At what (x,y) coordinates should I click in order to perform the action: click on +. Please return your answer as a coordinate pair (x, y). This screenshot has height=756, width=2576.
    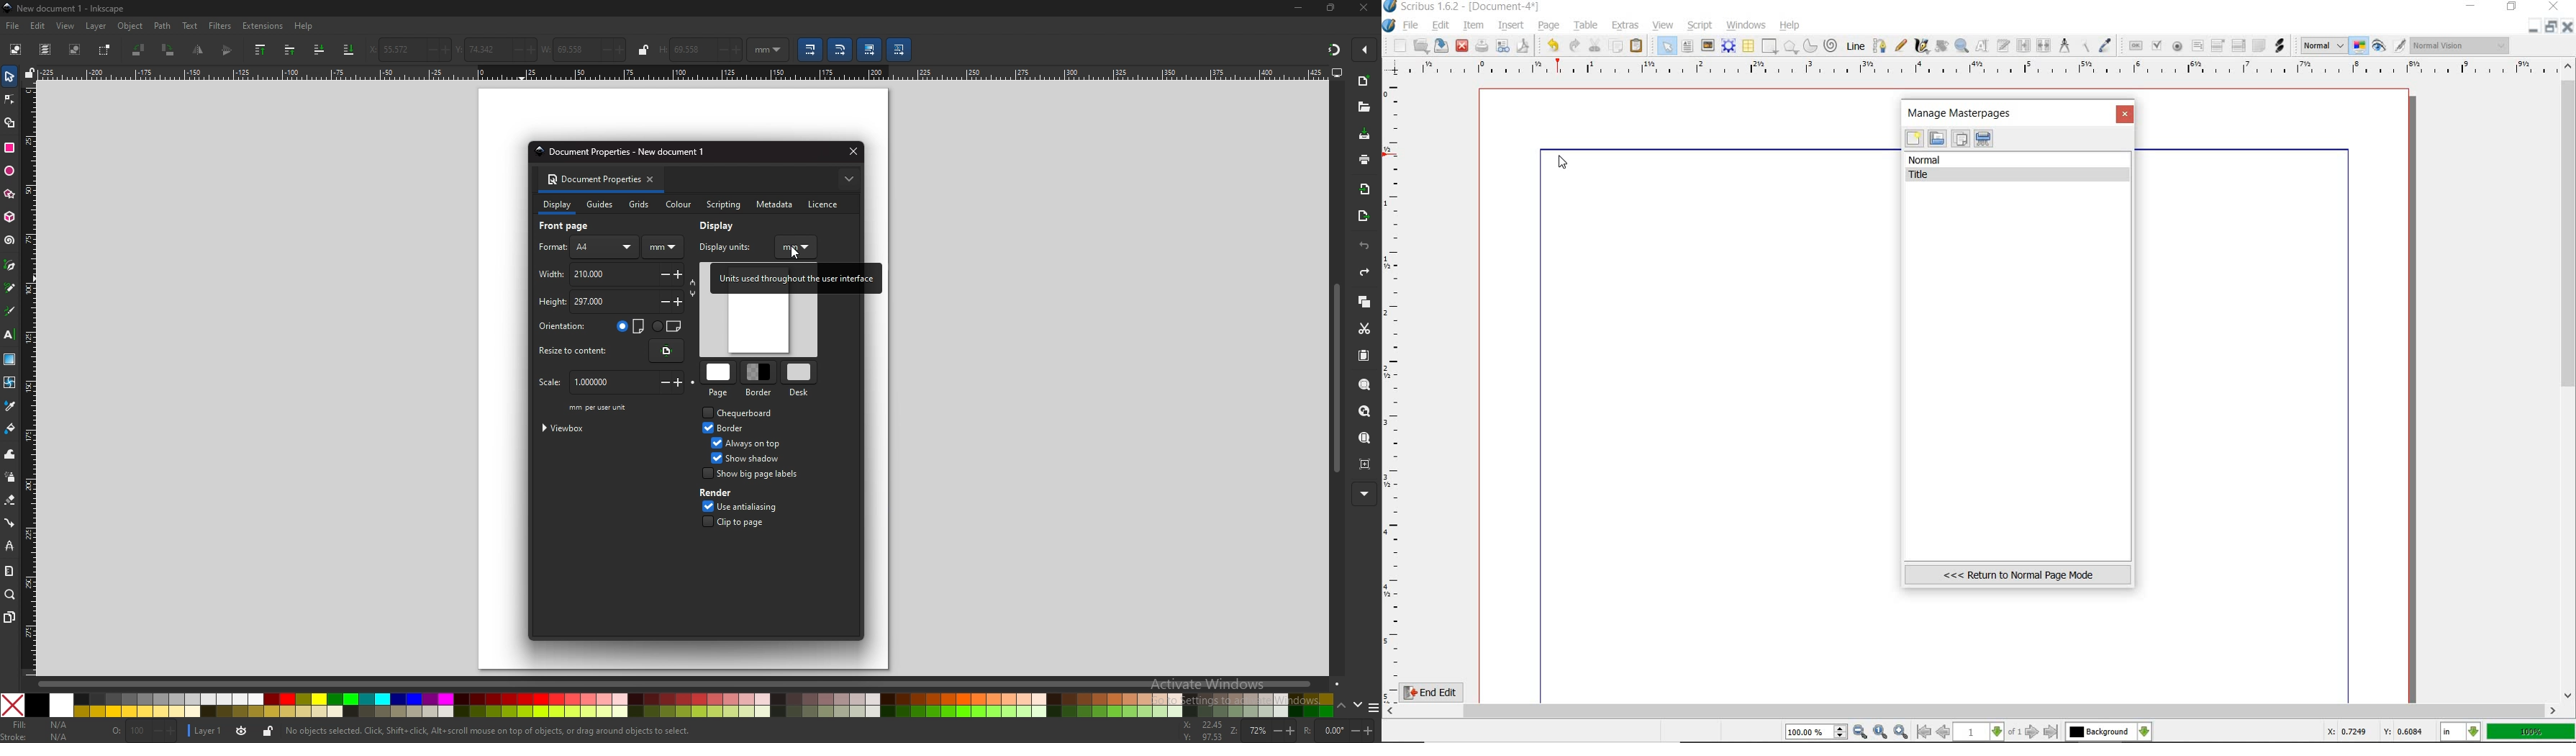
    Looking at the image, I should click on (1371, 730).